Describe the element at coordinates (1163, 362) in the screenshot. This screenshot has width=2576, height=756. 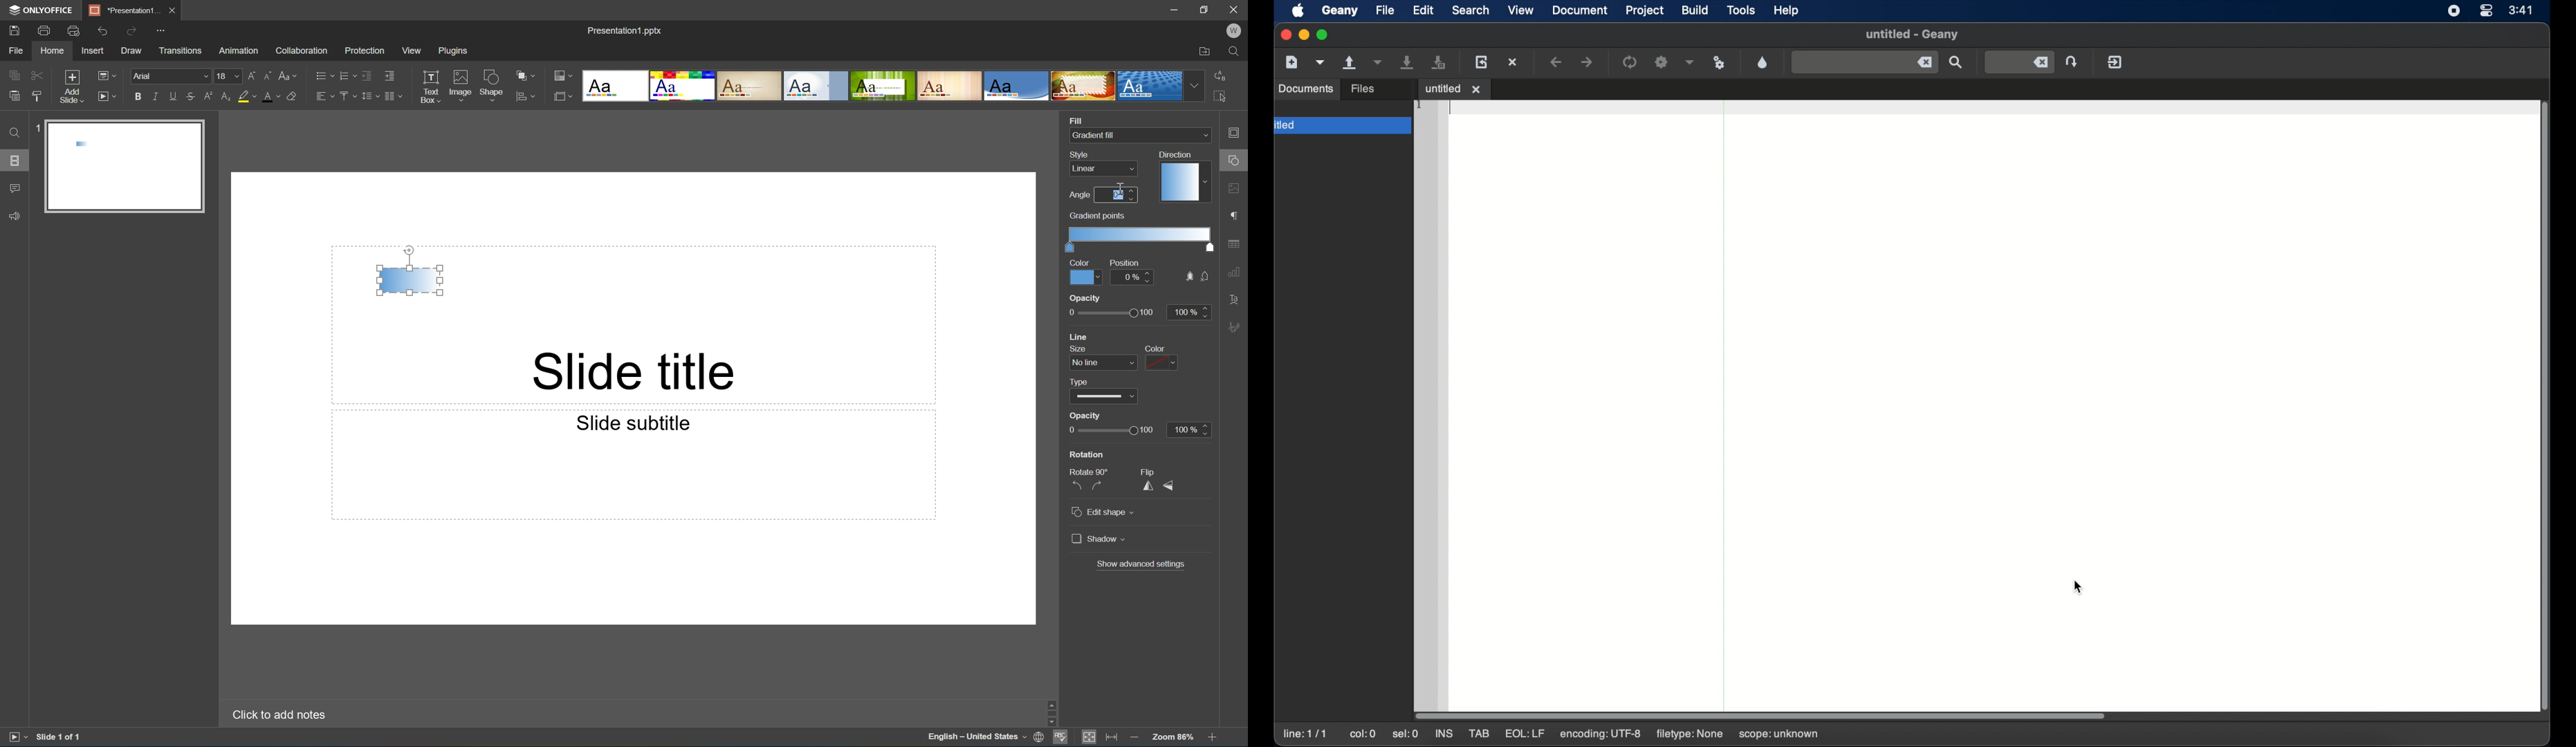
I see `color dropdown` at that location.